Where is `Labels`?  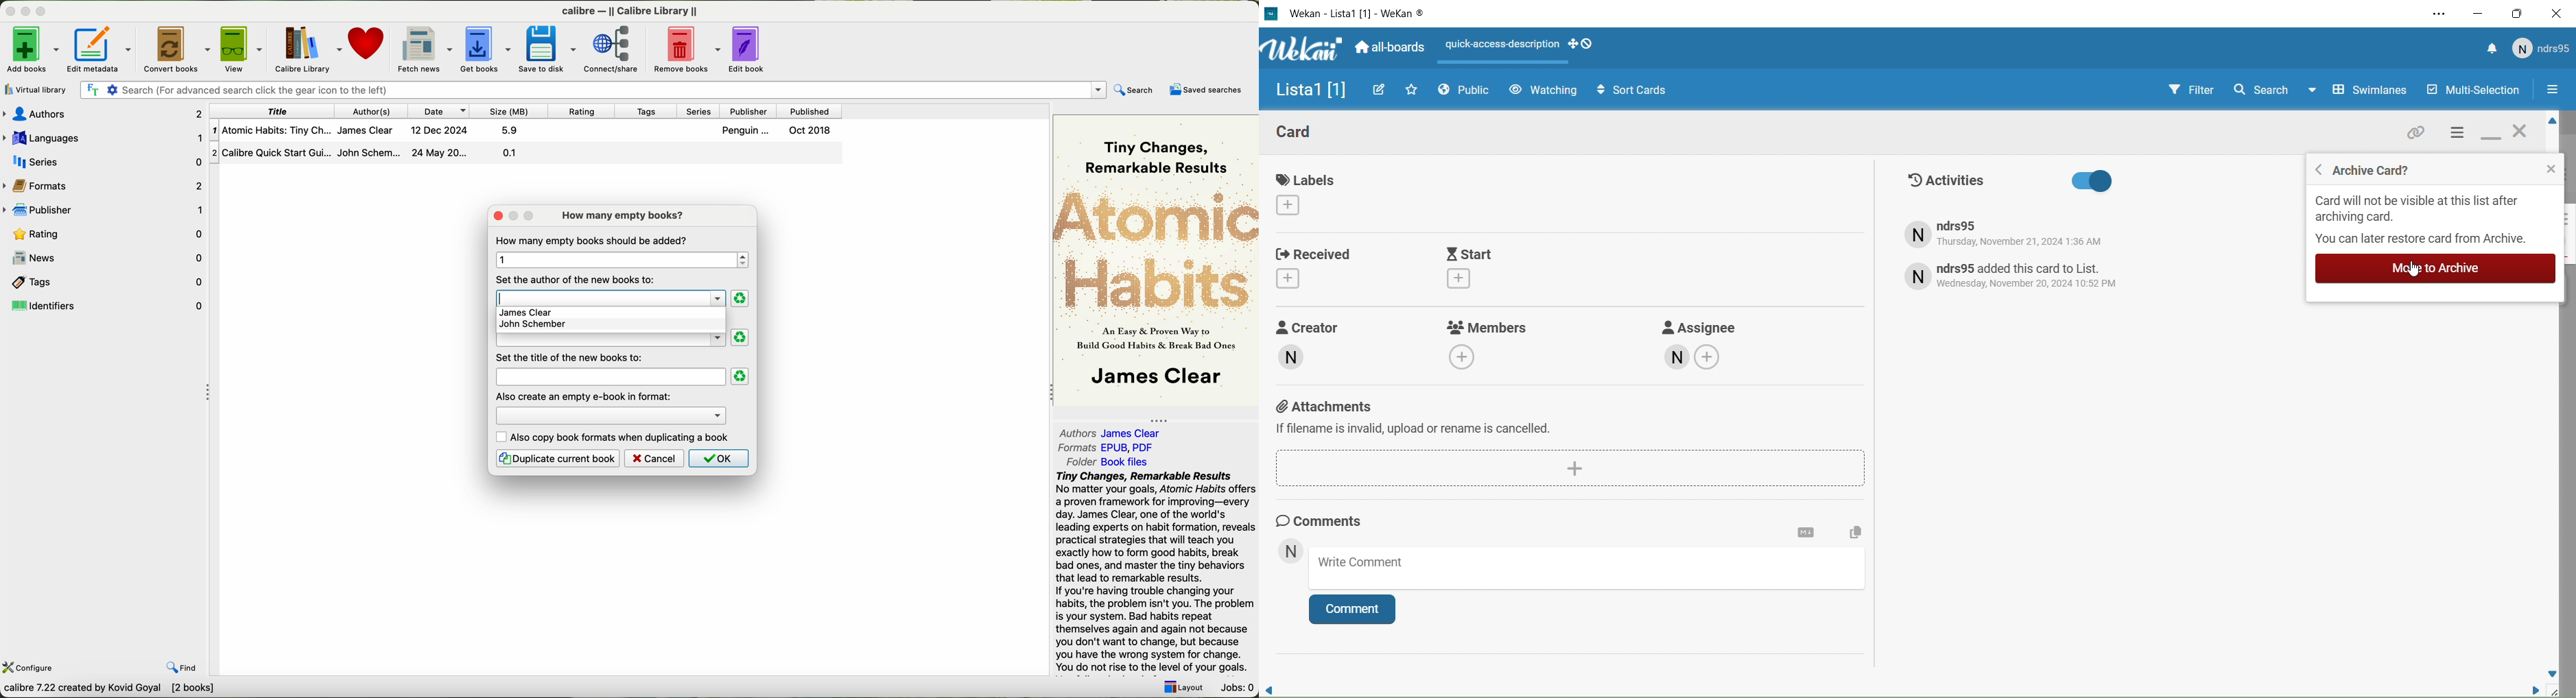
Labels is located at coordinates (1303, 193).